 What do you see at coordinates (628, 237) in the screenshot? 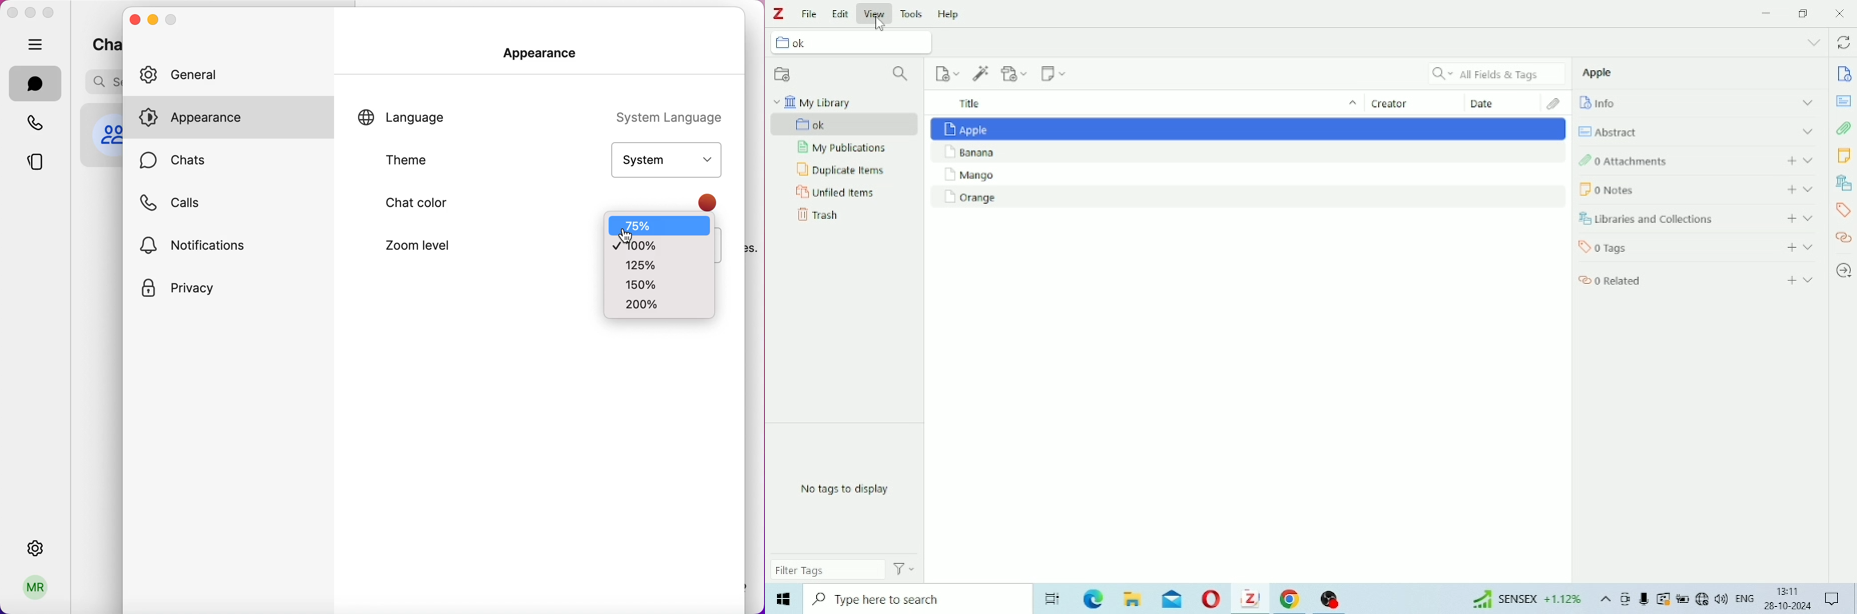
I see `cursor` at bounding box center [628, 237].